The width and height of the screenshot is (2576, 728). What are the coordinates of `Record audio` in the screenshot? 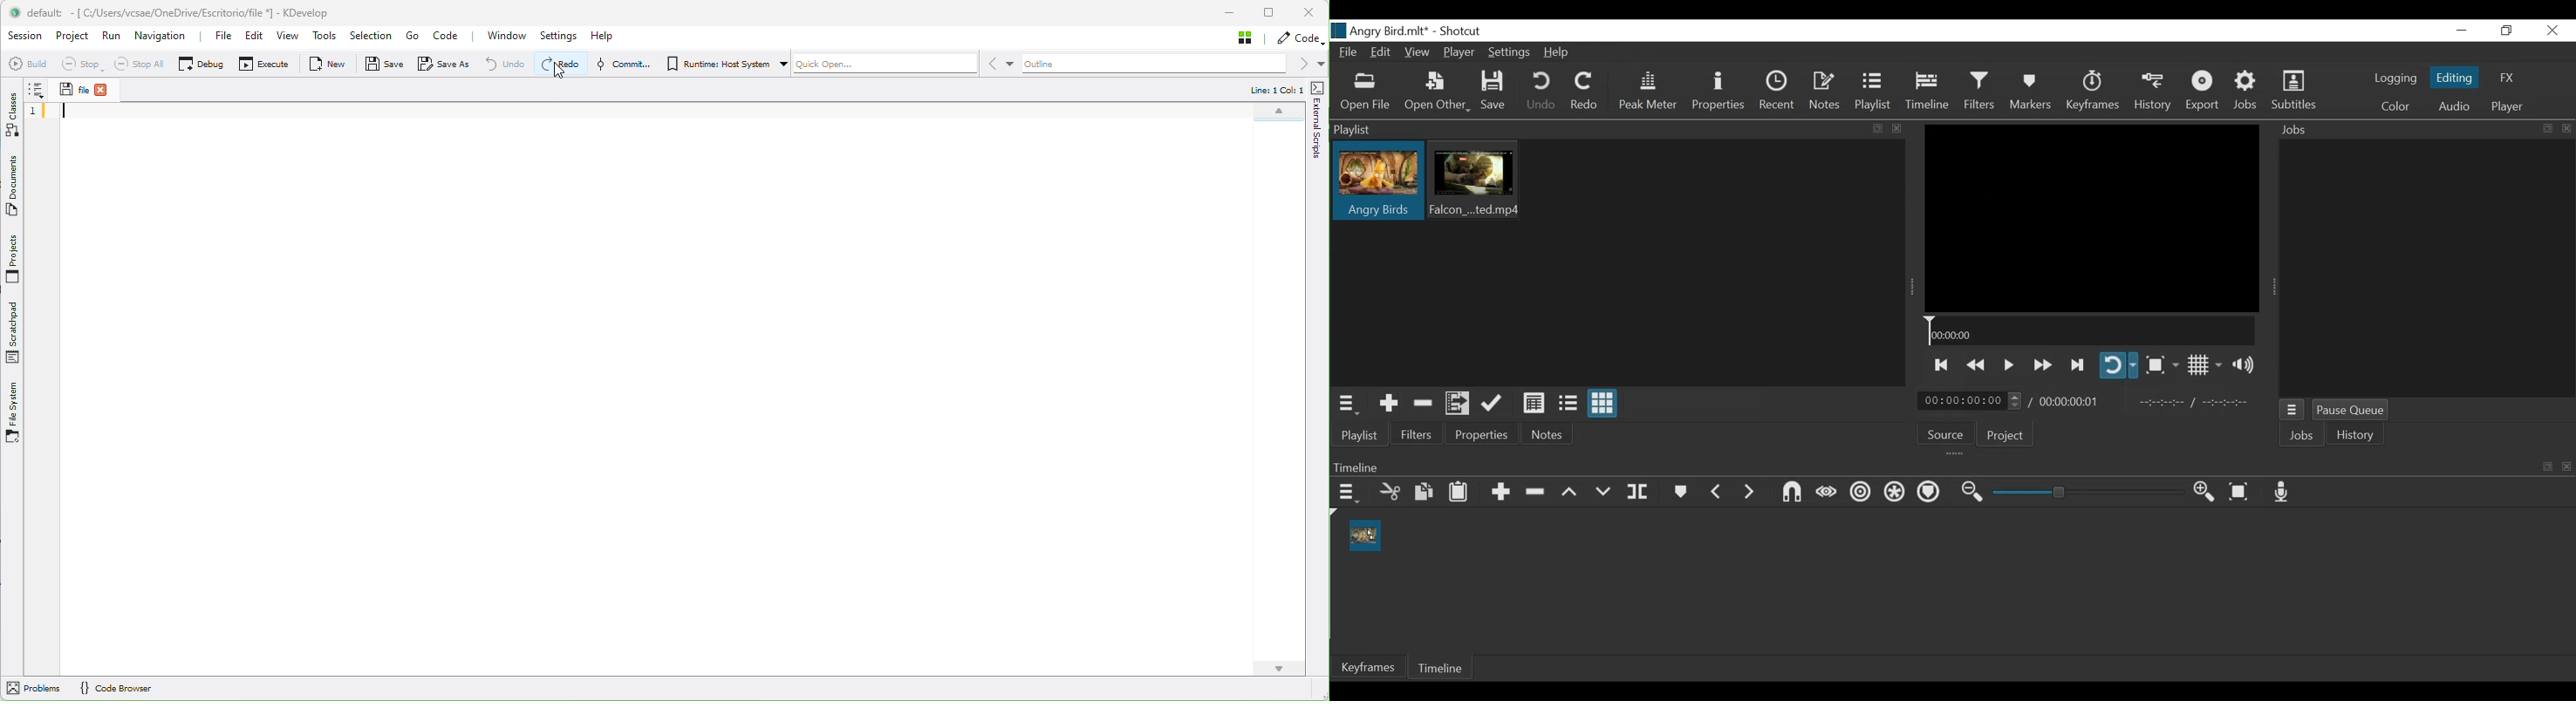 It's located at (2282, 493).